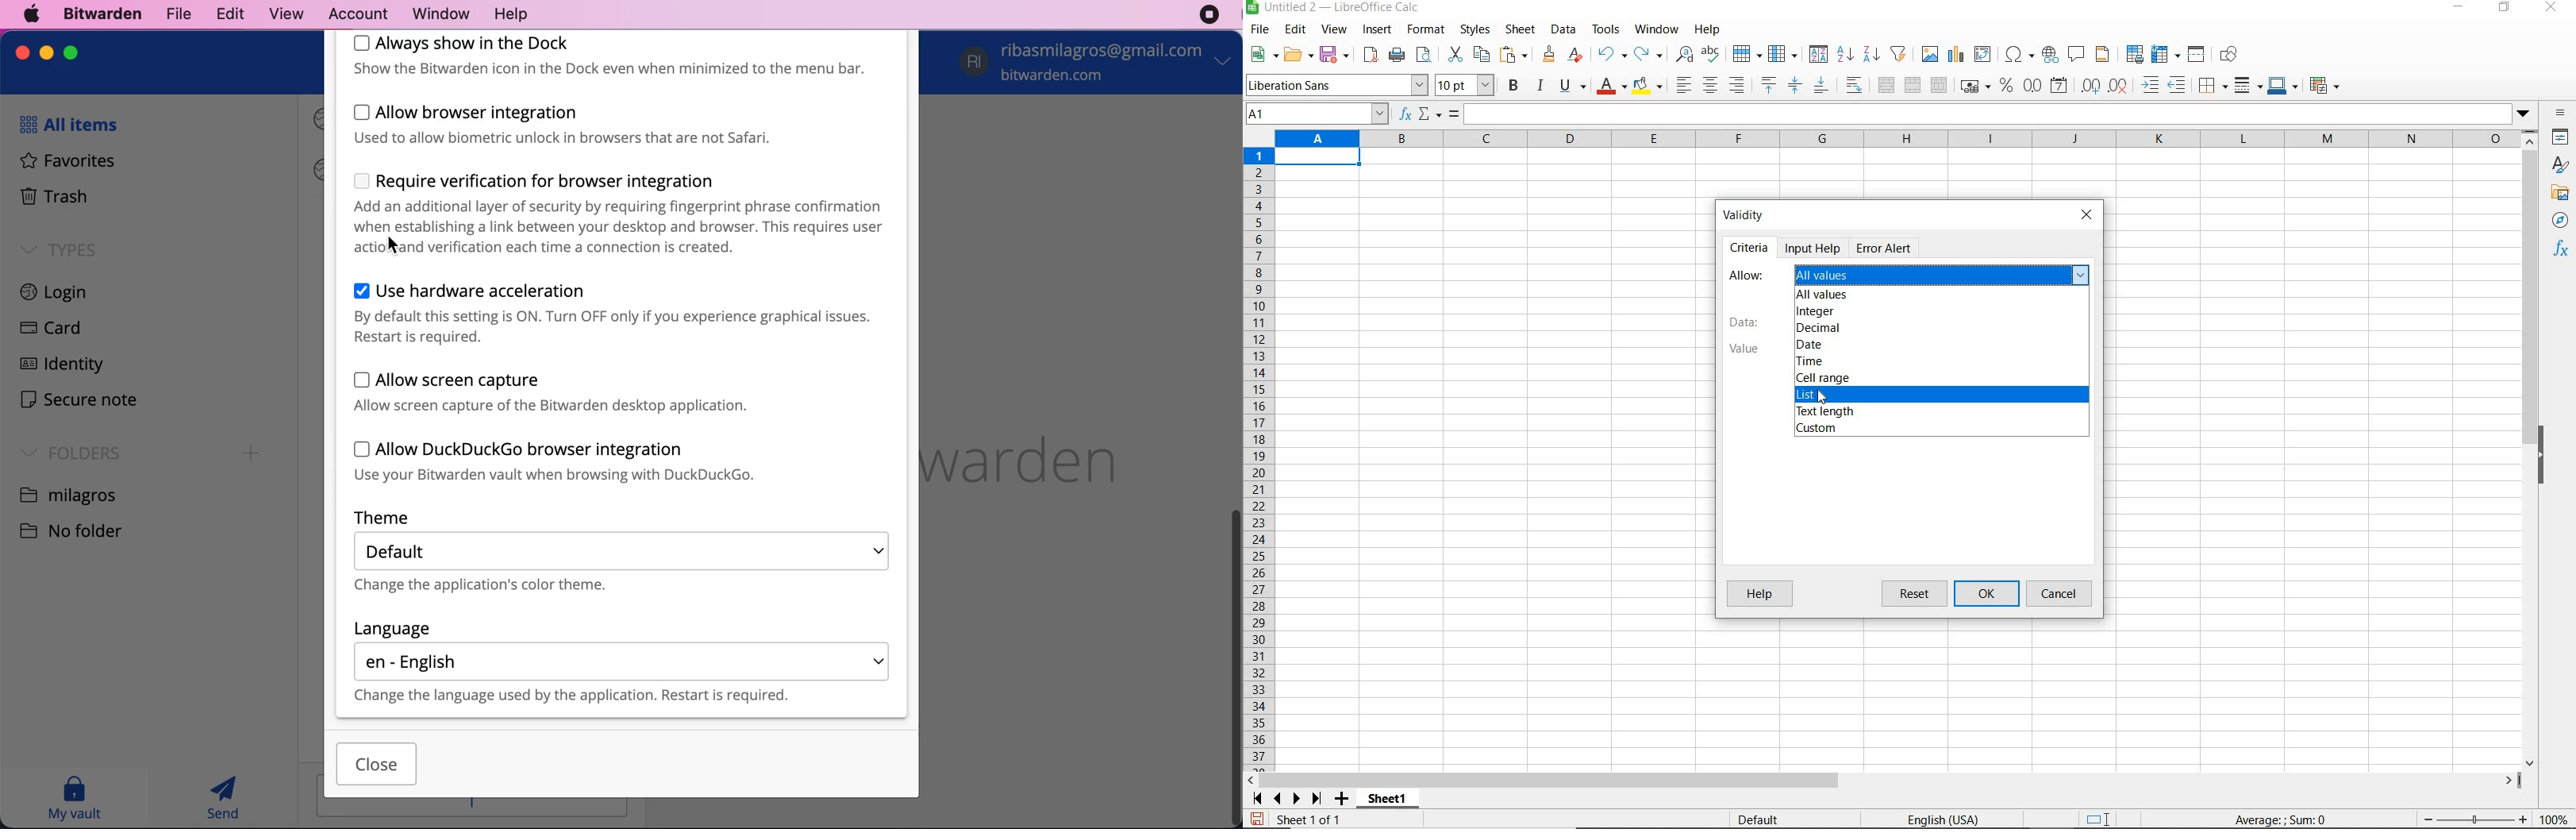 The width and height of the screenshot is (2576, 840). Describe the element at coordinates (1540, 86) in the screenshot. I see `italic` at that location.